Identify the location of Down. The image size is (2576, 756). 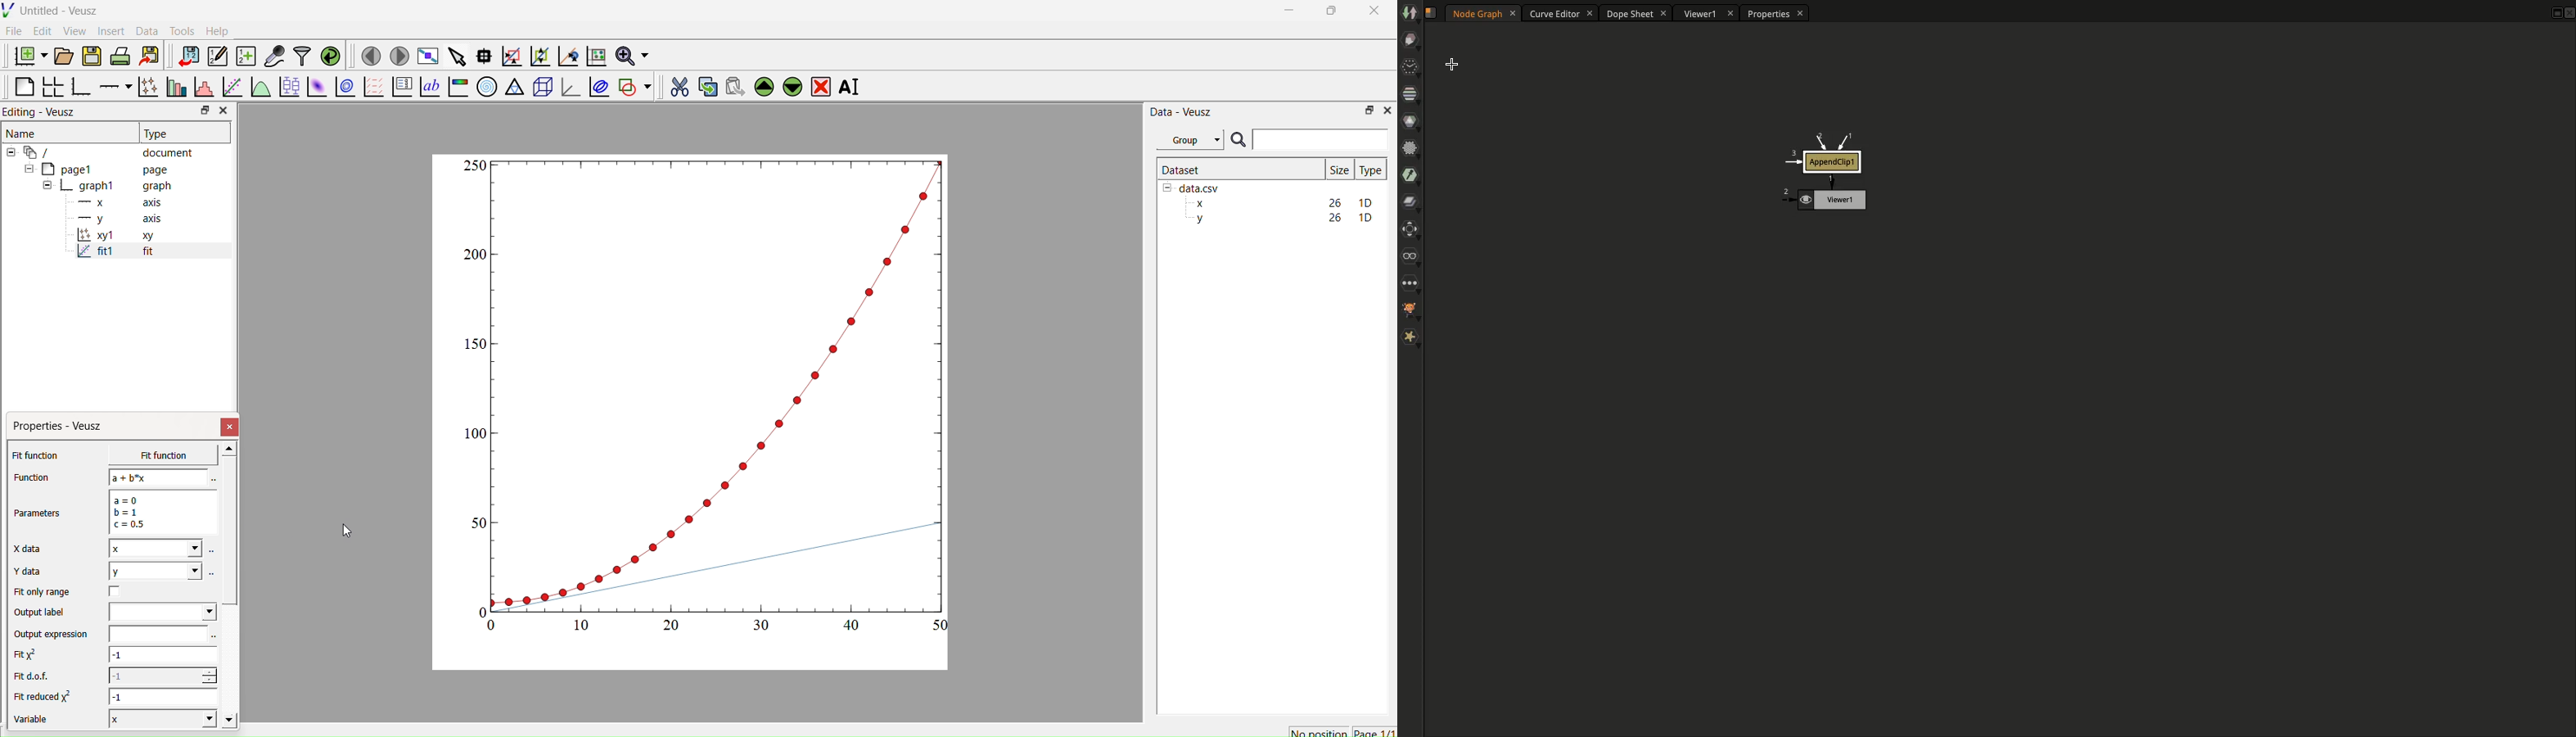
(792, 84).